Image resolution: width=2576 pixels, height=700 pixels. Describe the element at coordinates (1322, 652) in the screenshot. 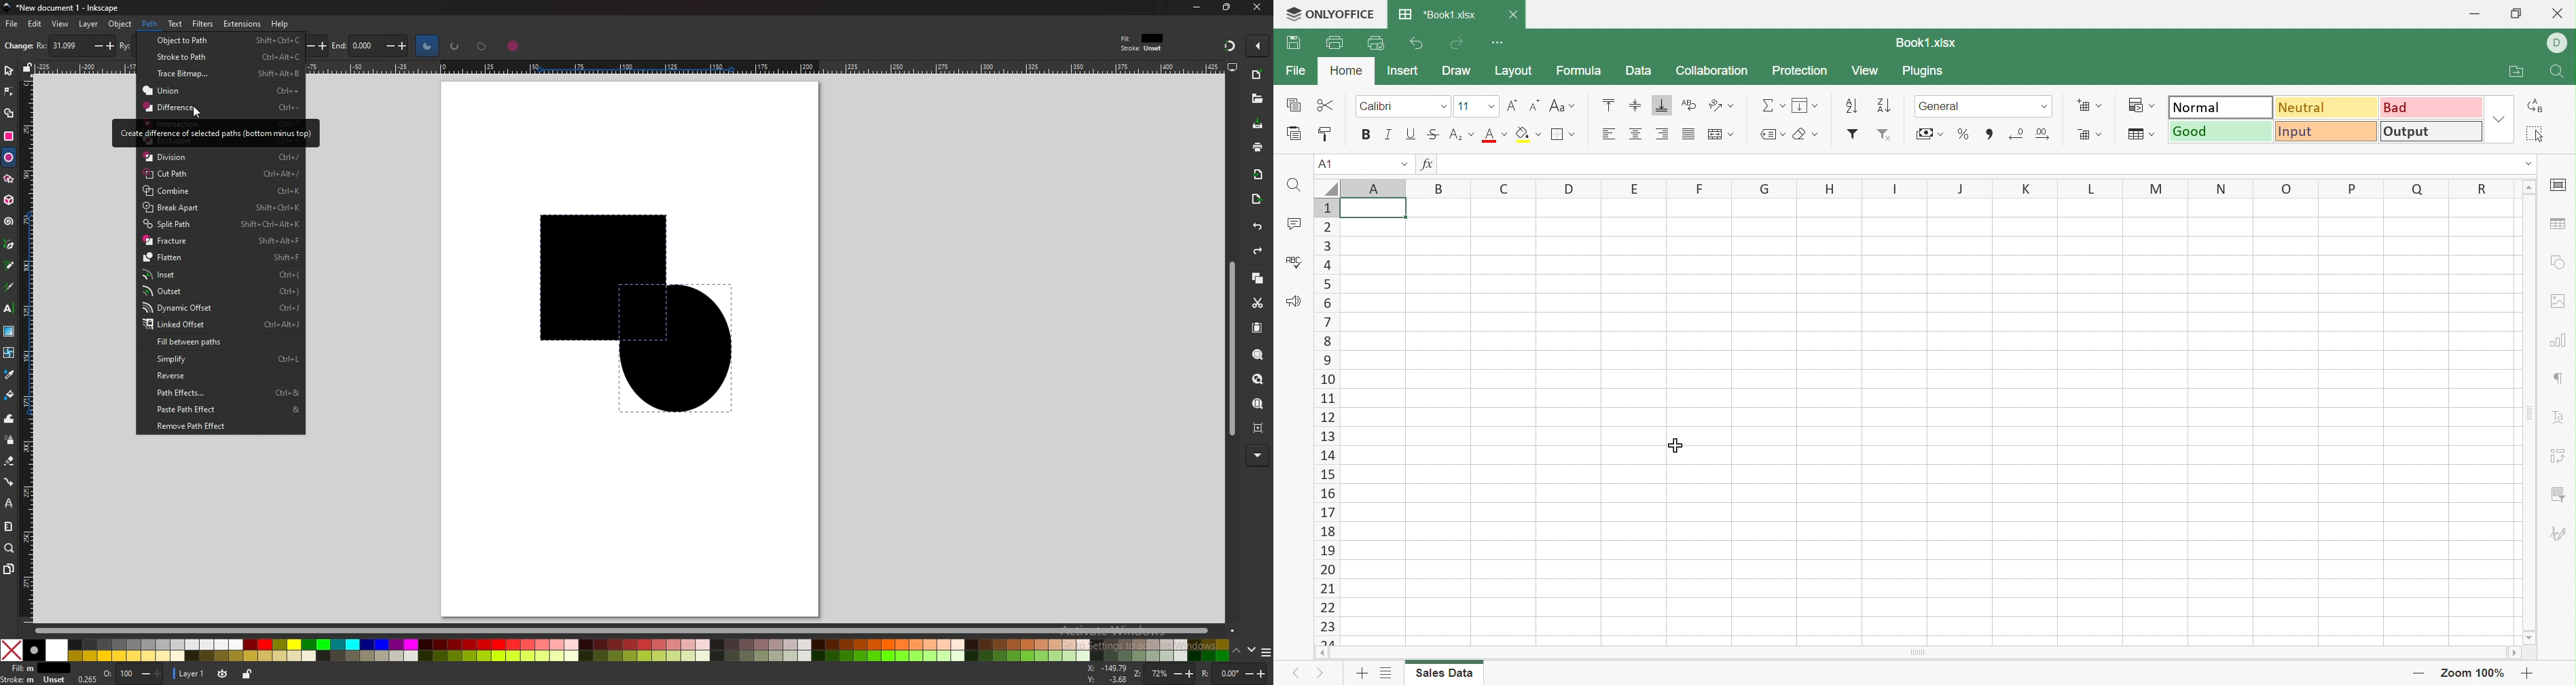

I see `Scroll Left` at that location.